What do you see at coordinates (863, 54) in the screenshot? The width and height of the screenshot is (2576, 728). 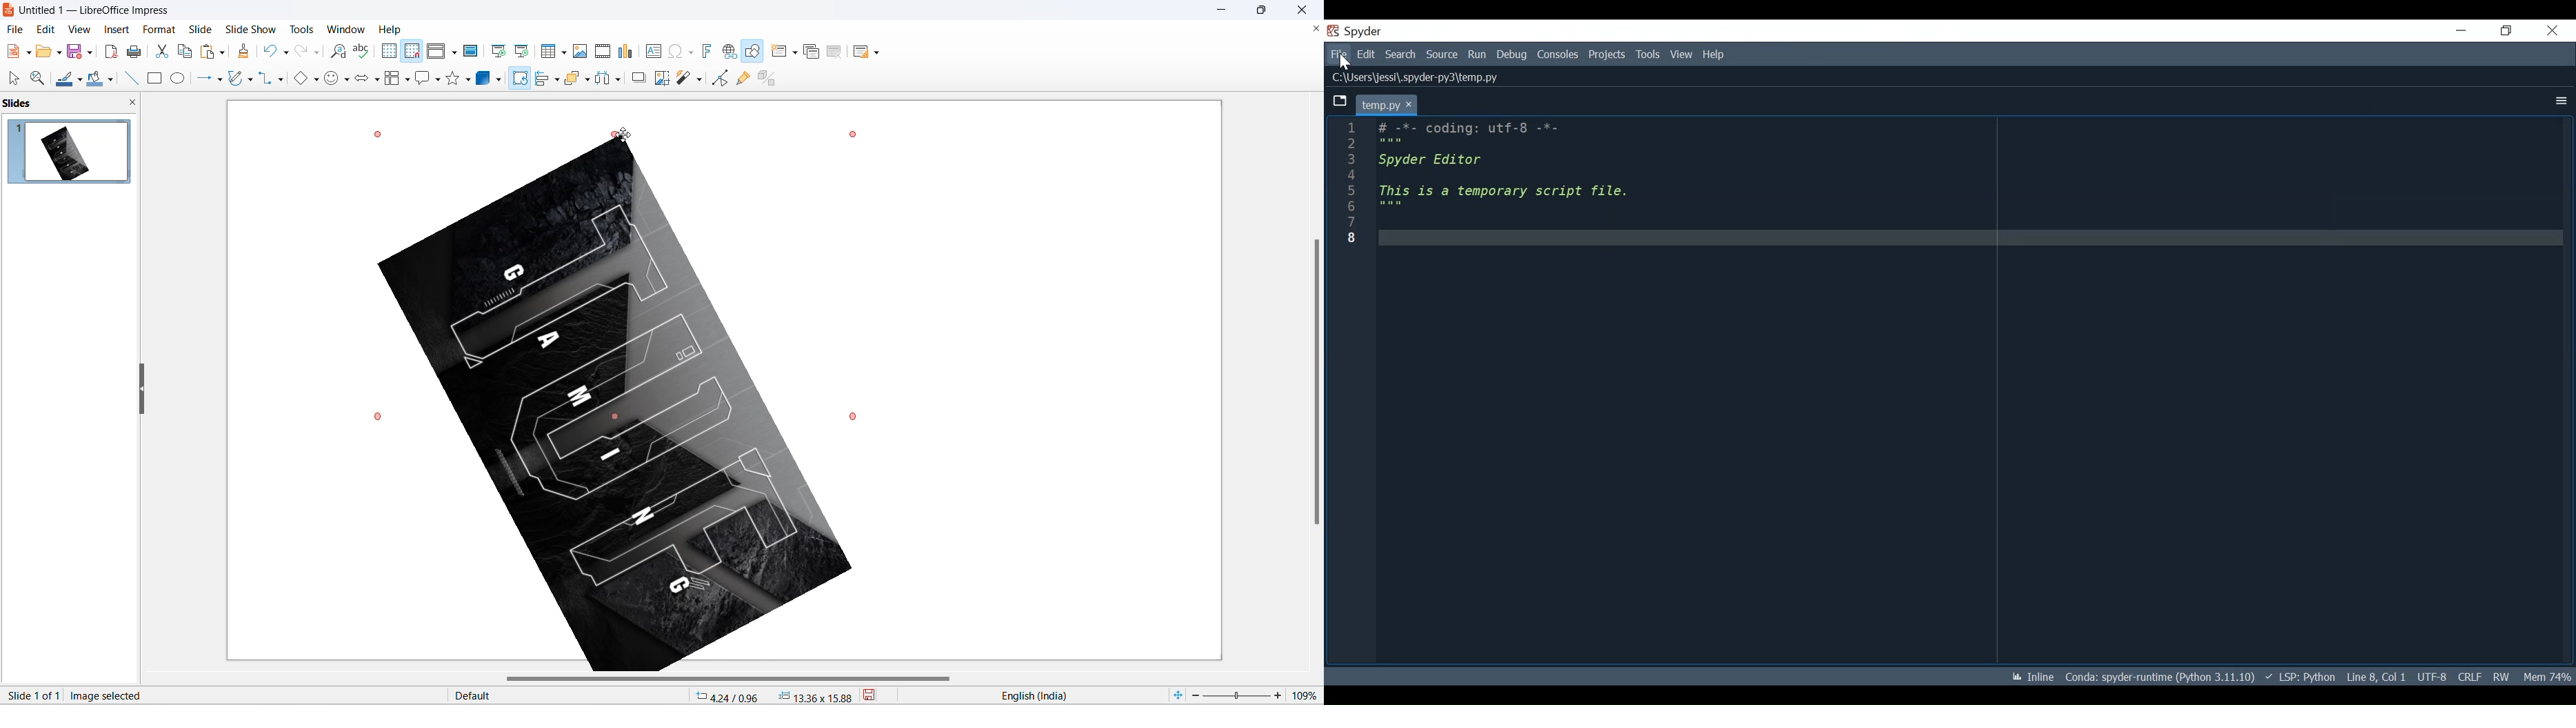 I see `slide layout icon` at bounding box center [863, 54].